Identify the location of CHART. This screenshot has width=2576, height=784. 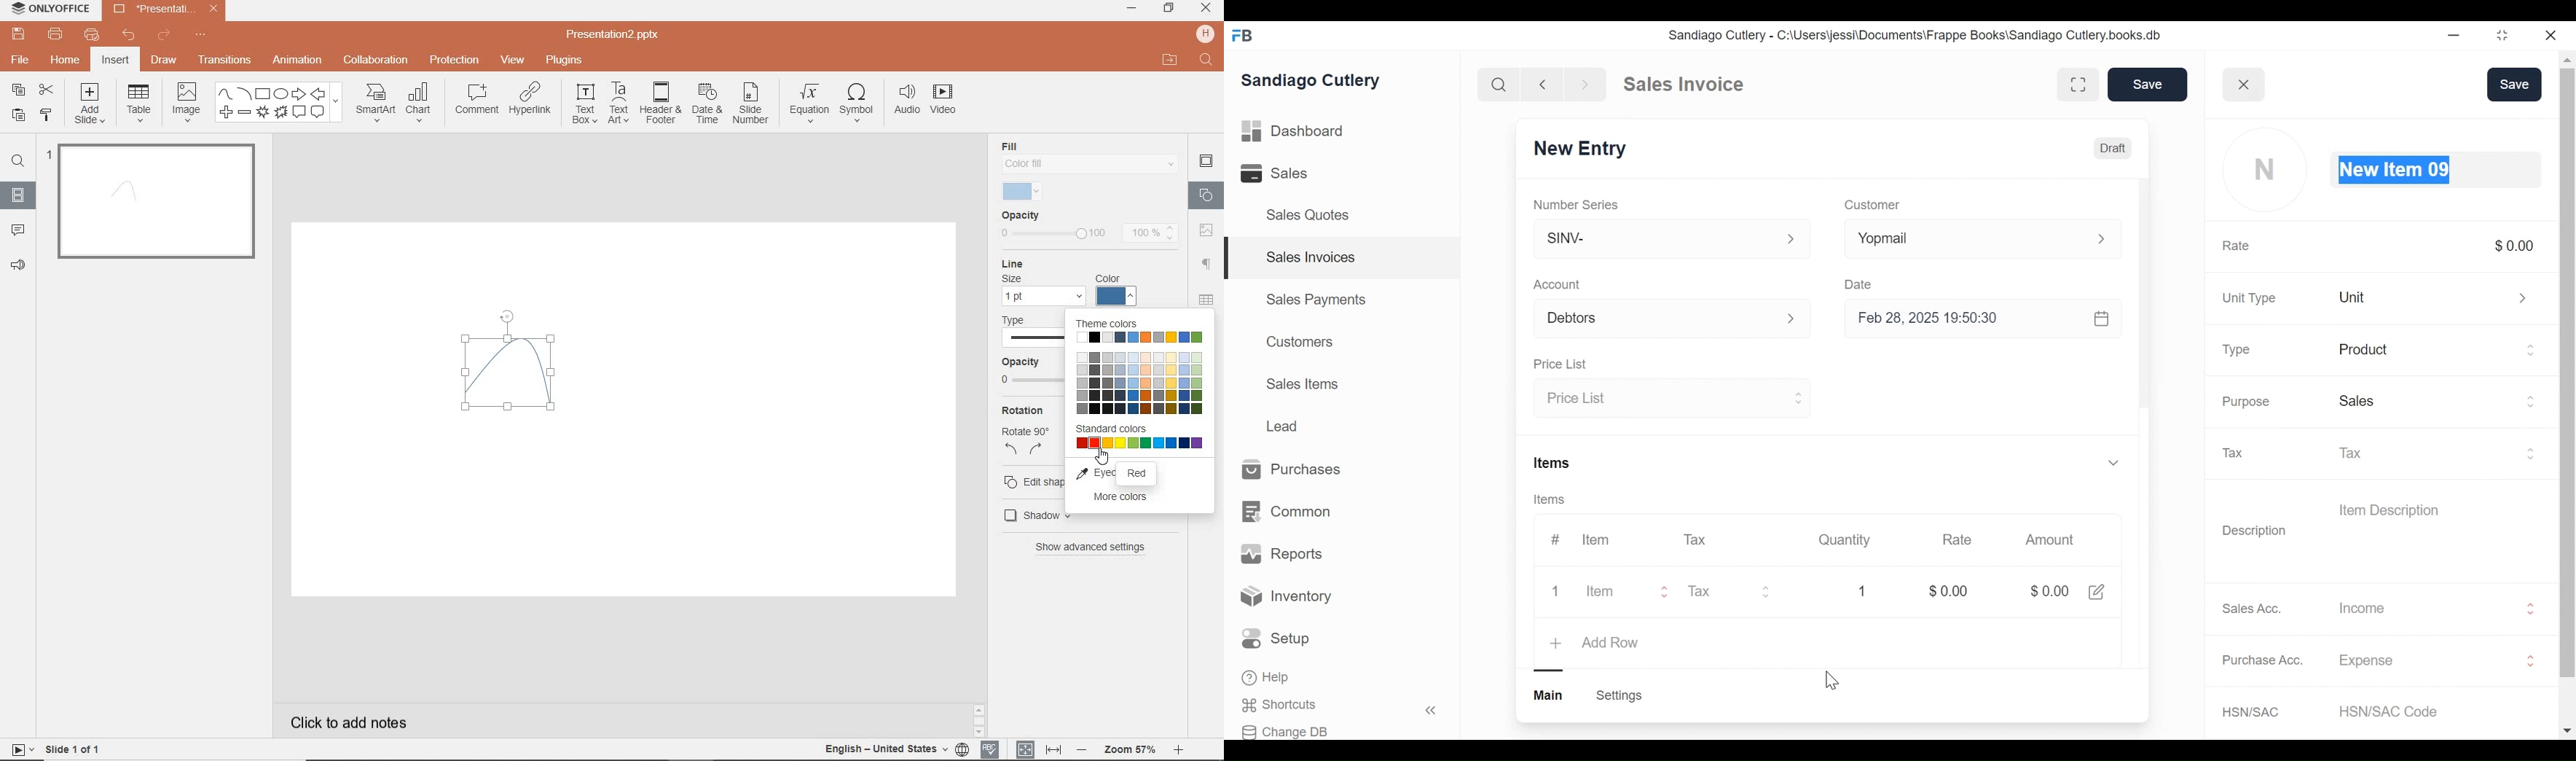
(422, 104).